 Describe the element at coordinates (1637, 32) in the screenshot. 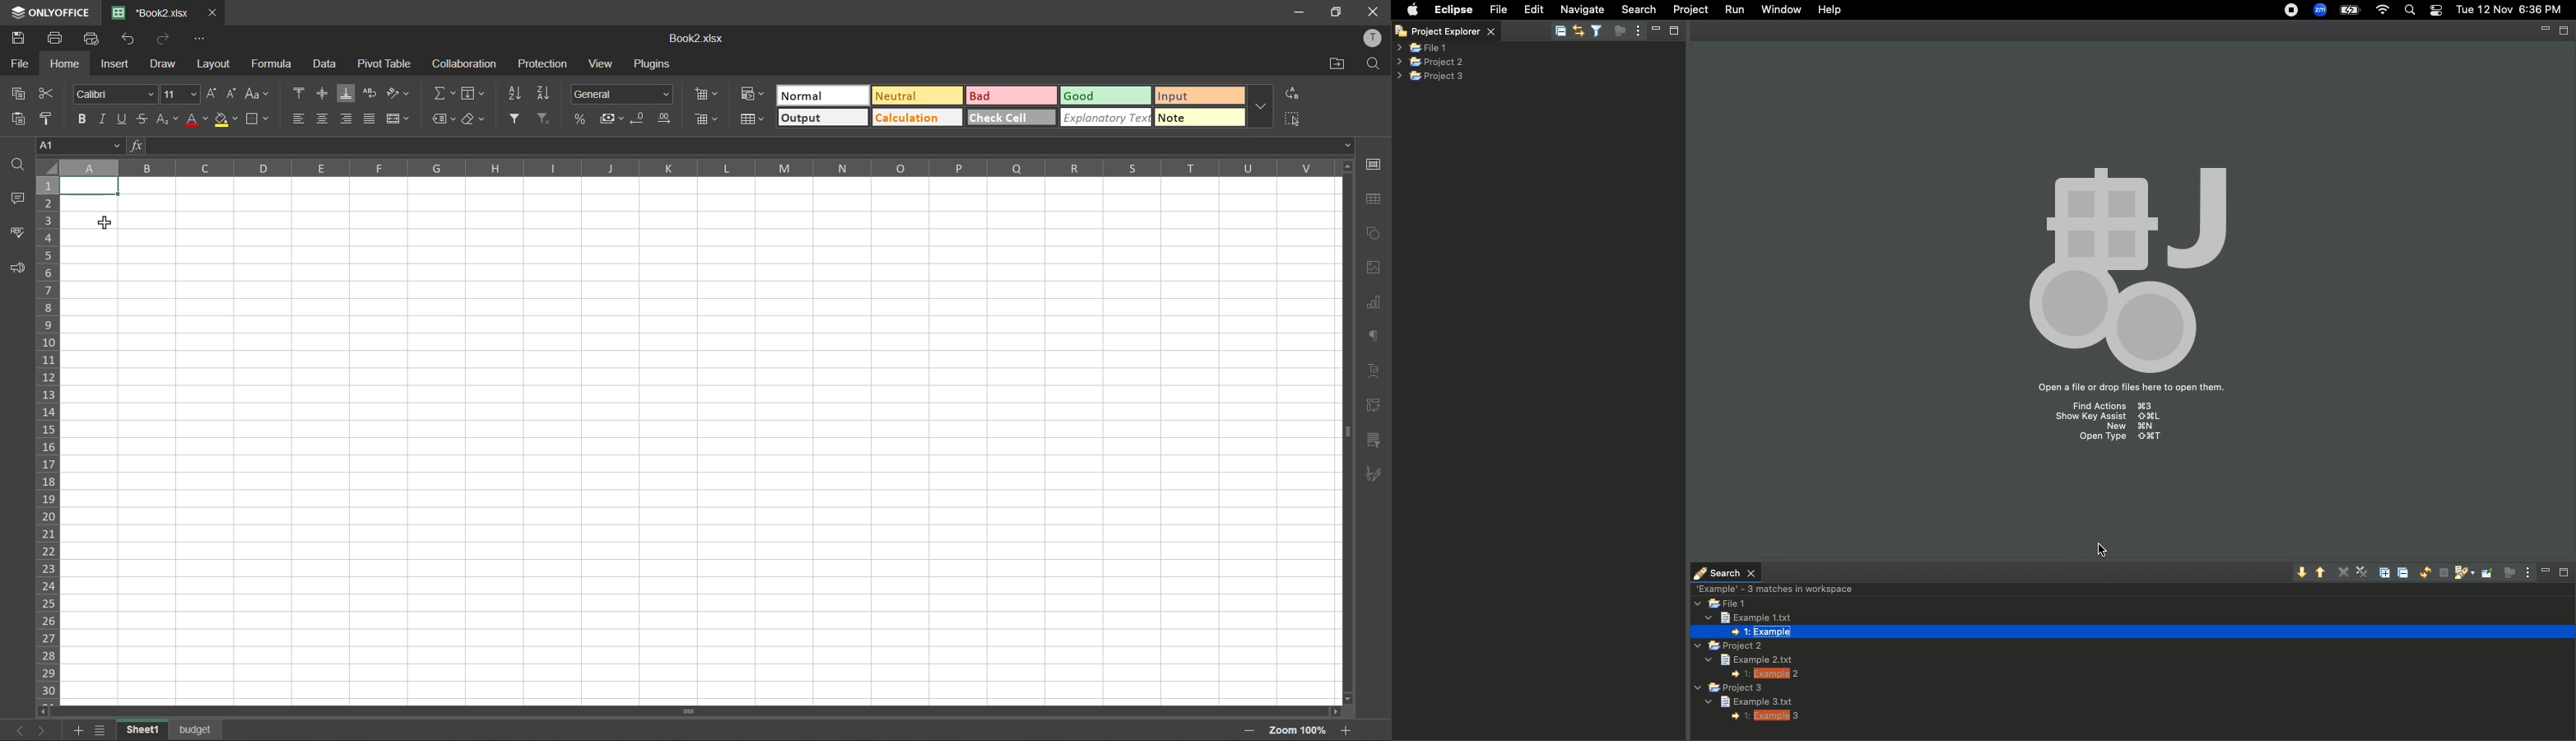

I see `View menu` at that location.